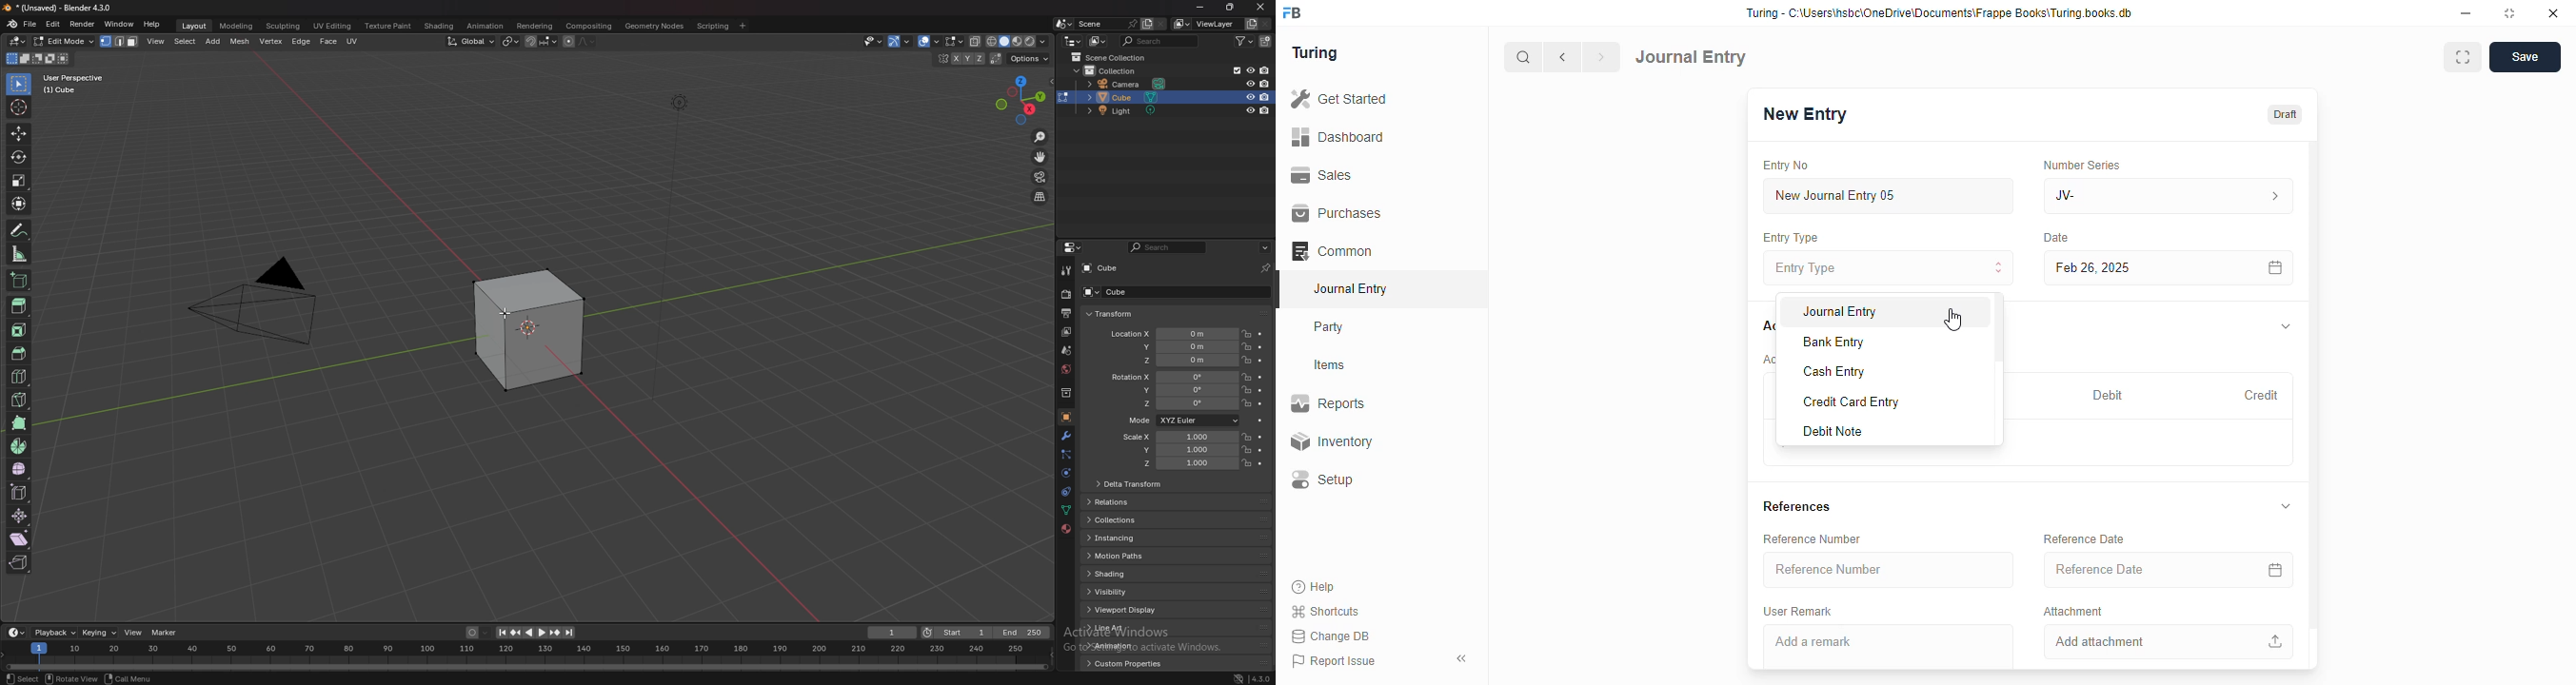 This screenshot has height=700, width=2576. I want to click on viewpoint, so click(1021, 100).